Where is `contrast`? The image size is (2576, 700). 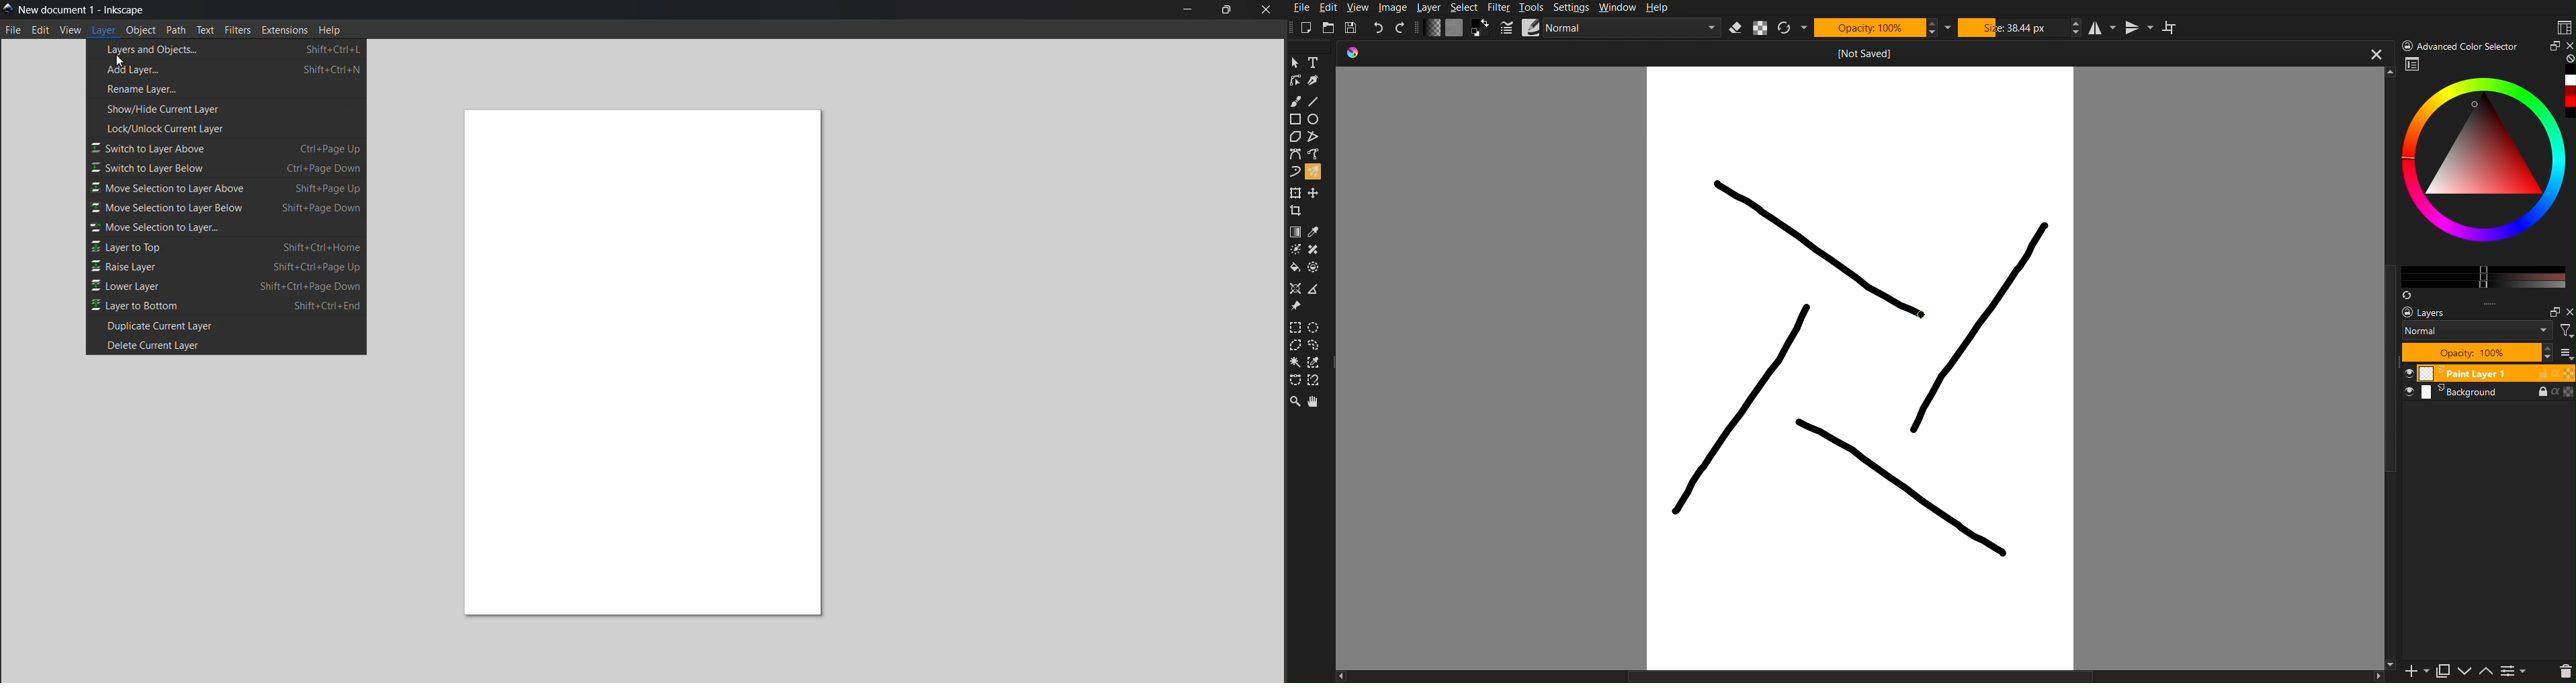
contrast is located at coordinates (2516, 674).